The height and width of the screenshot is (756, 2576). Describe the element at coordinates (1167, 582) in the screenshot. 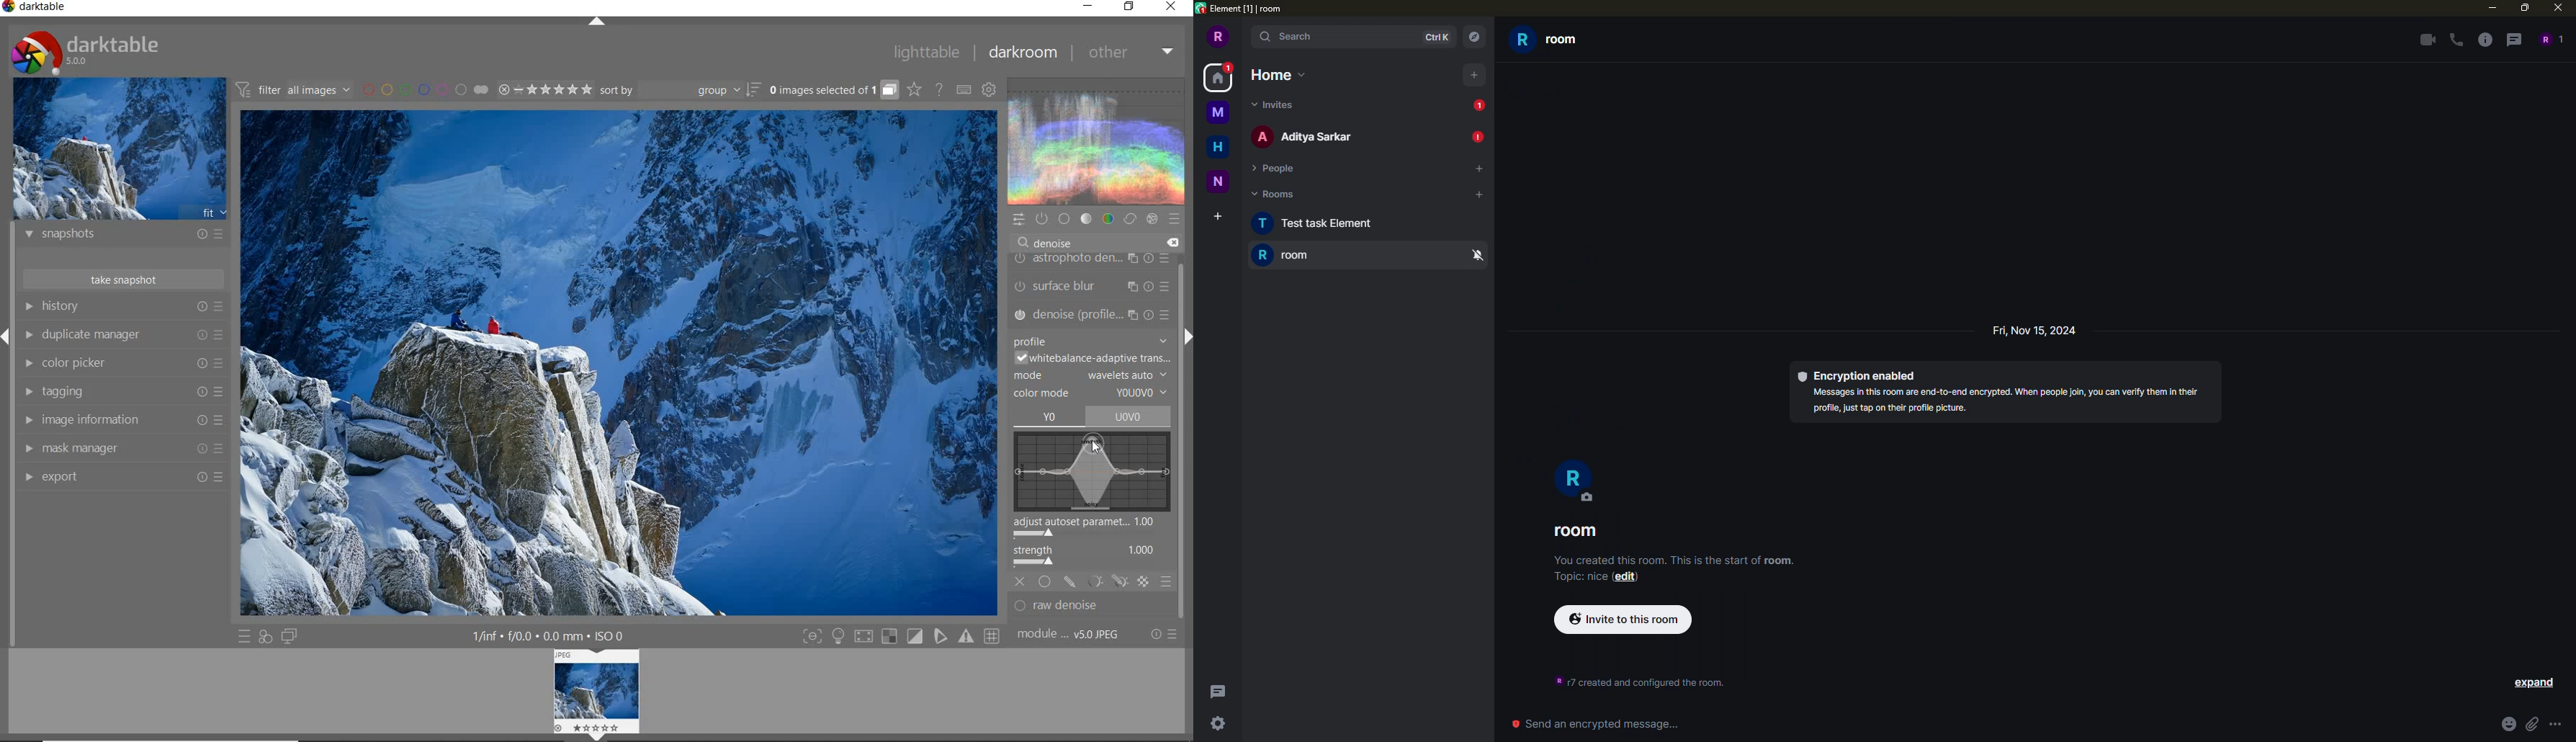

I see `BLENDING OPTIONS` at that location.